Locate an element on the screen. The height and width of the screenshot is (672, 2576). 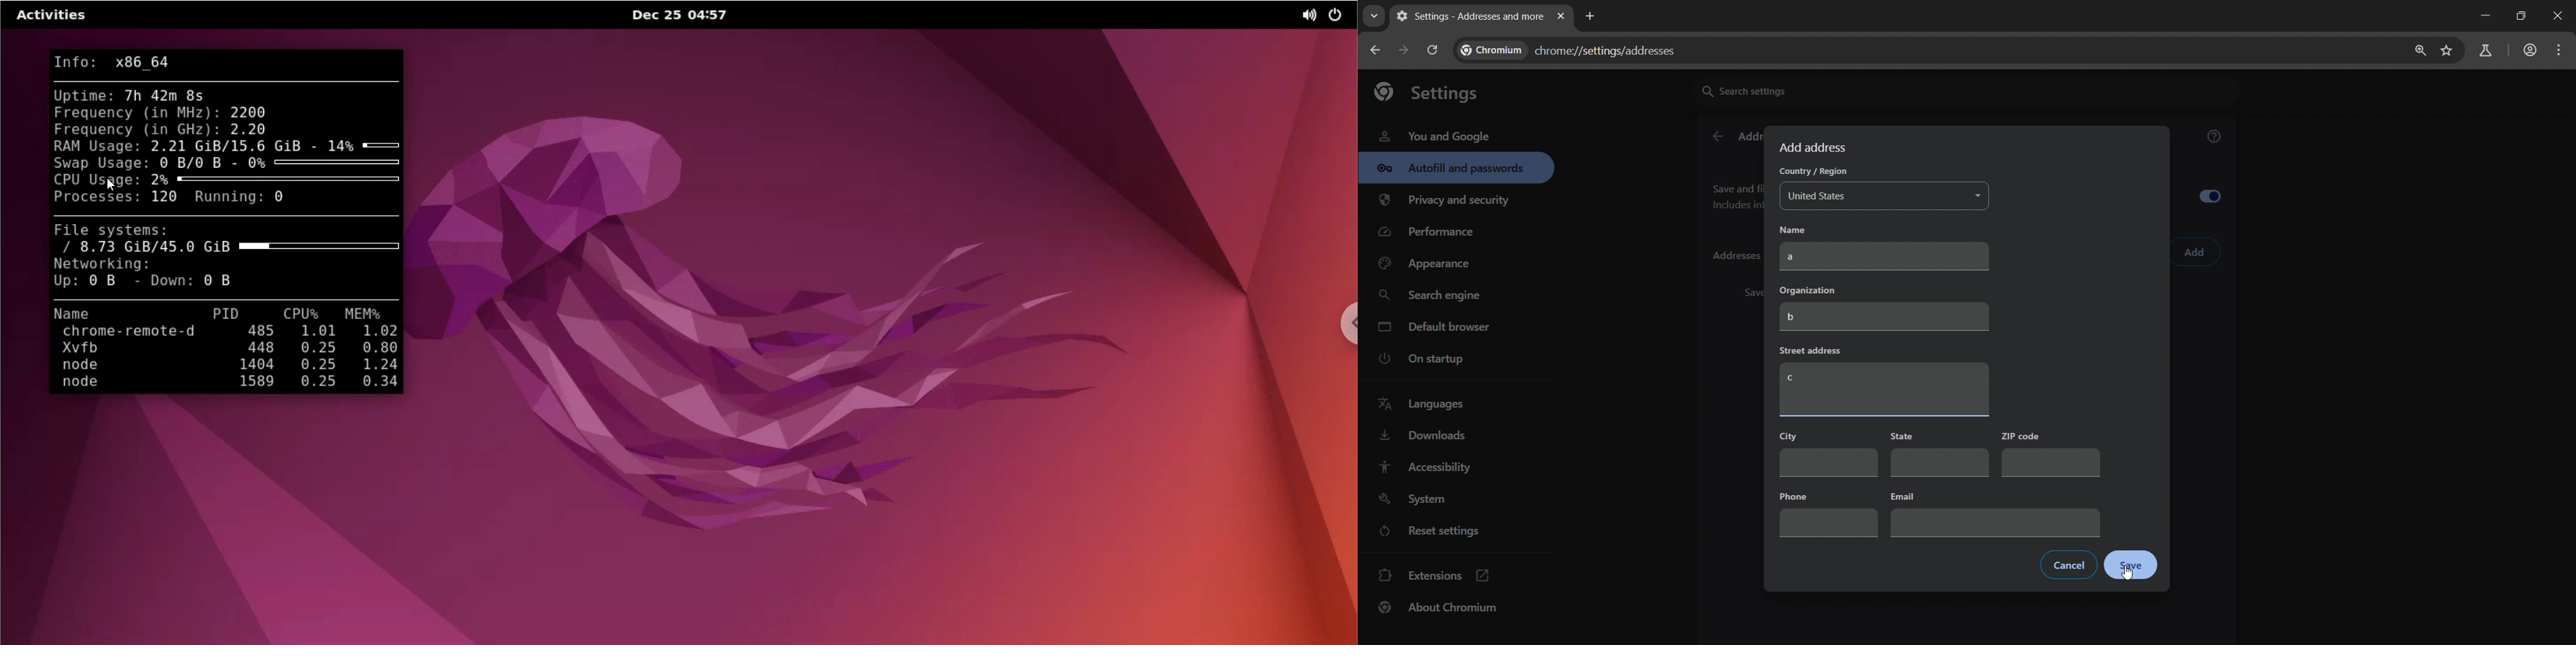
search settings is located at coordinates (1811, 90).